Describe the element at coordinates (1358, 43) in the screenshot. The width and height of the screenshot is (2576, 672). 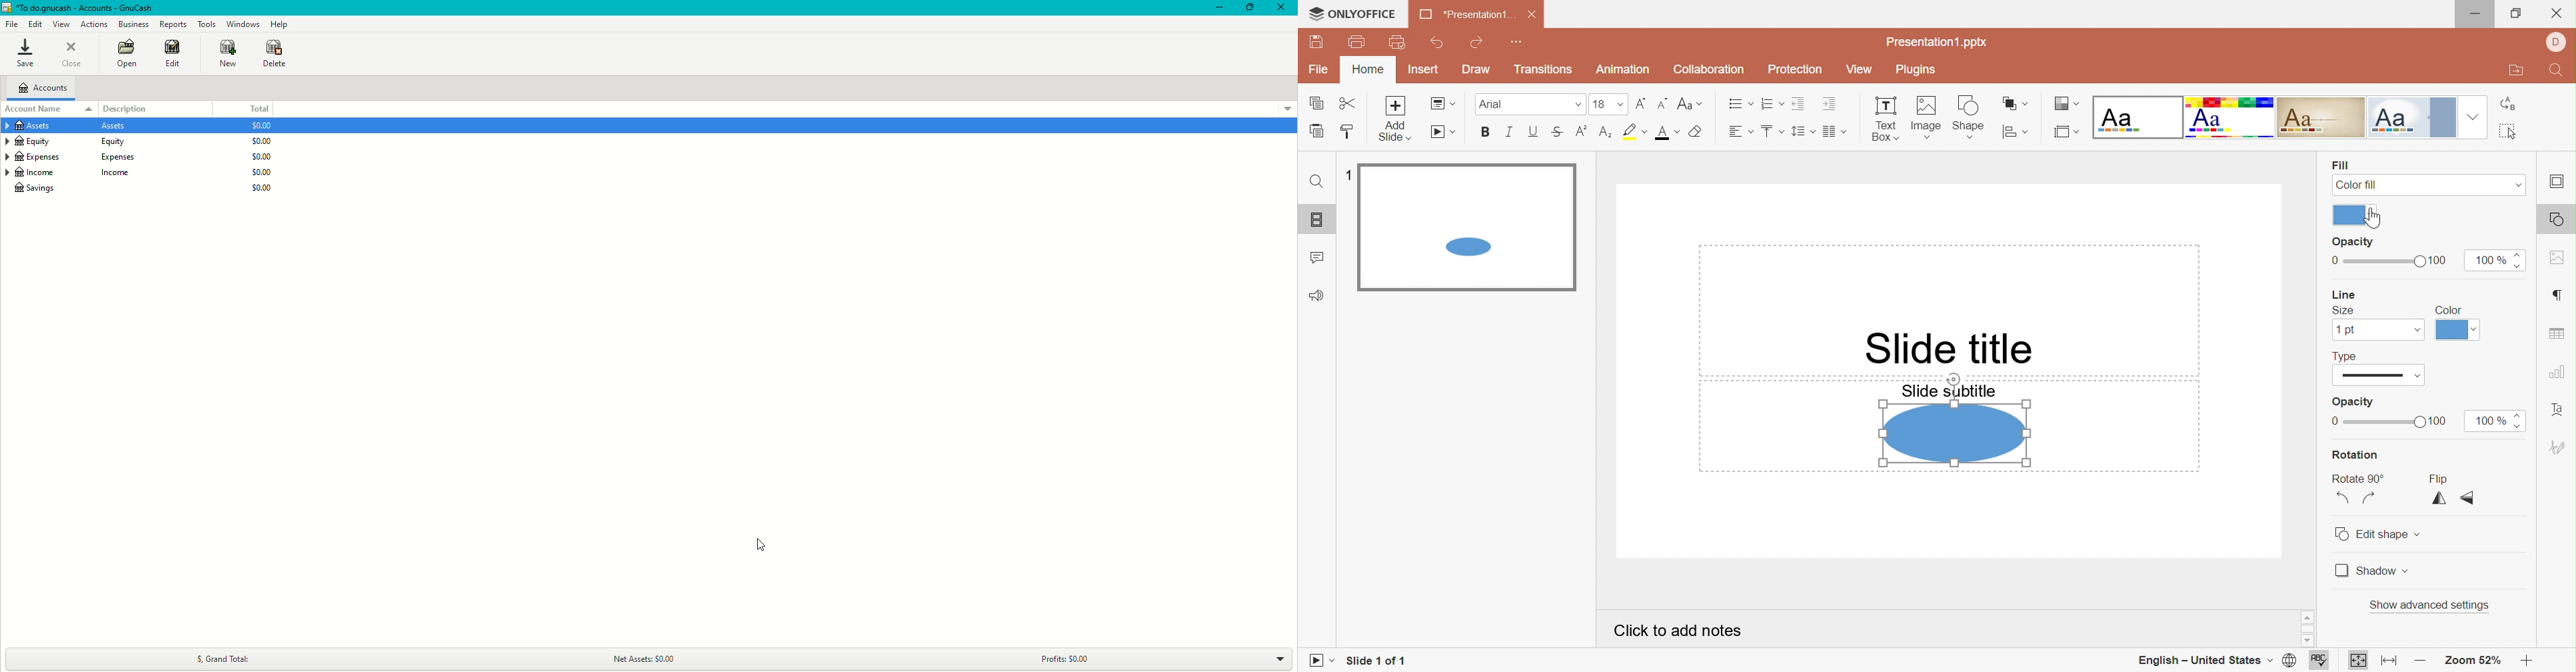
I see `Print file` at that location.